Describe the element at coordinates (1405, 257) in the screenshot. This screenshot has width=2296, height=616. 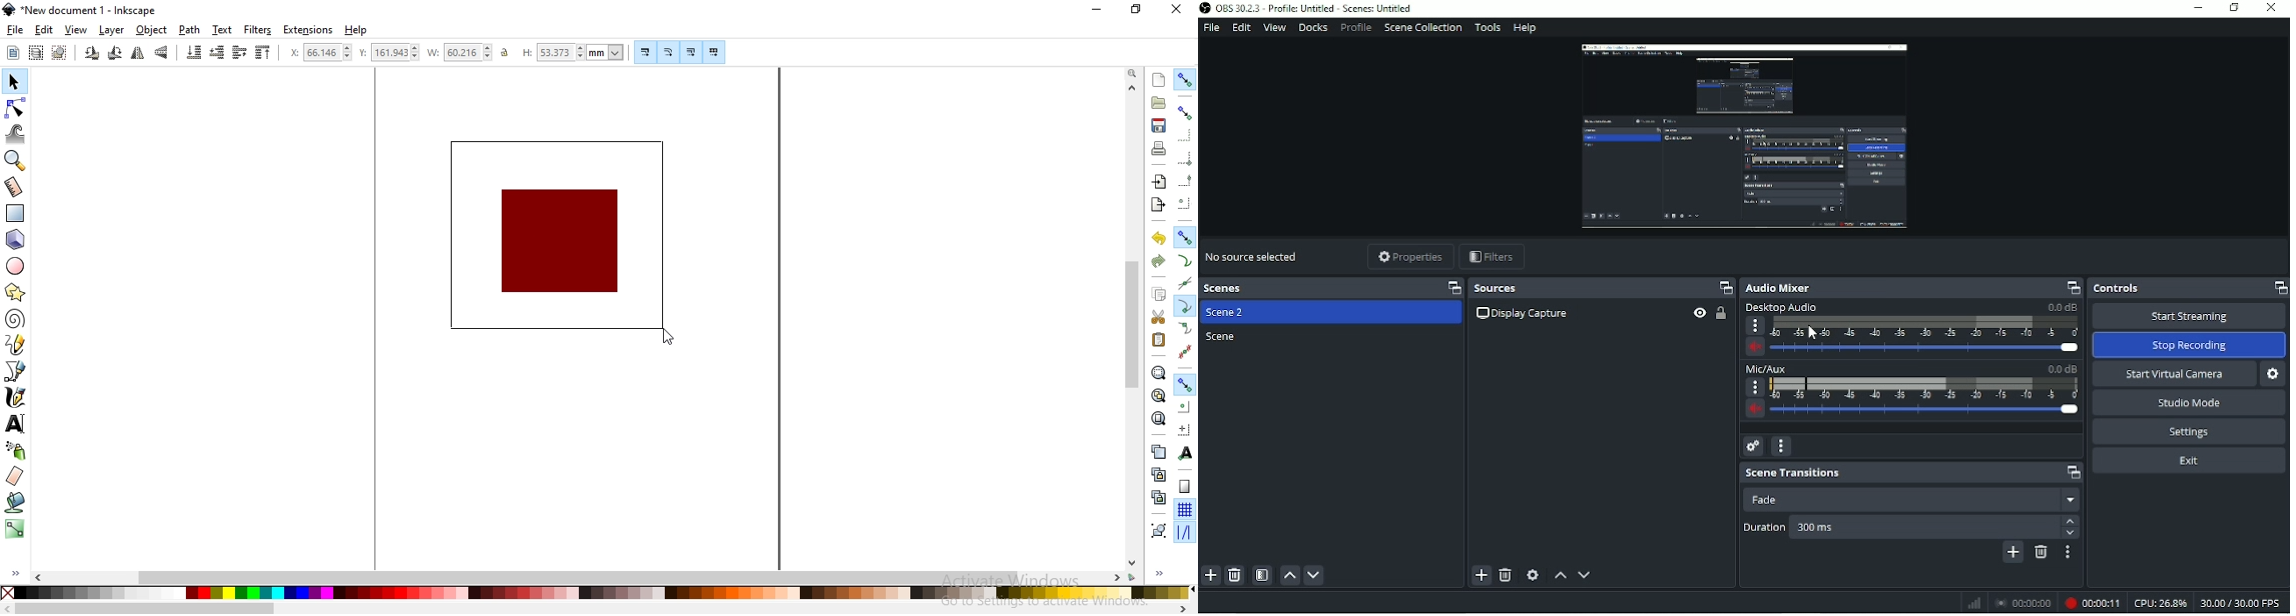
I see `Properties` at that location.